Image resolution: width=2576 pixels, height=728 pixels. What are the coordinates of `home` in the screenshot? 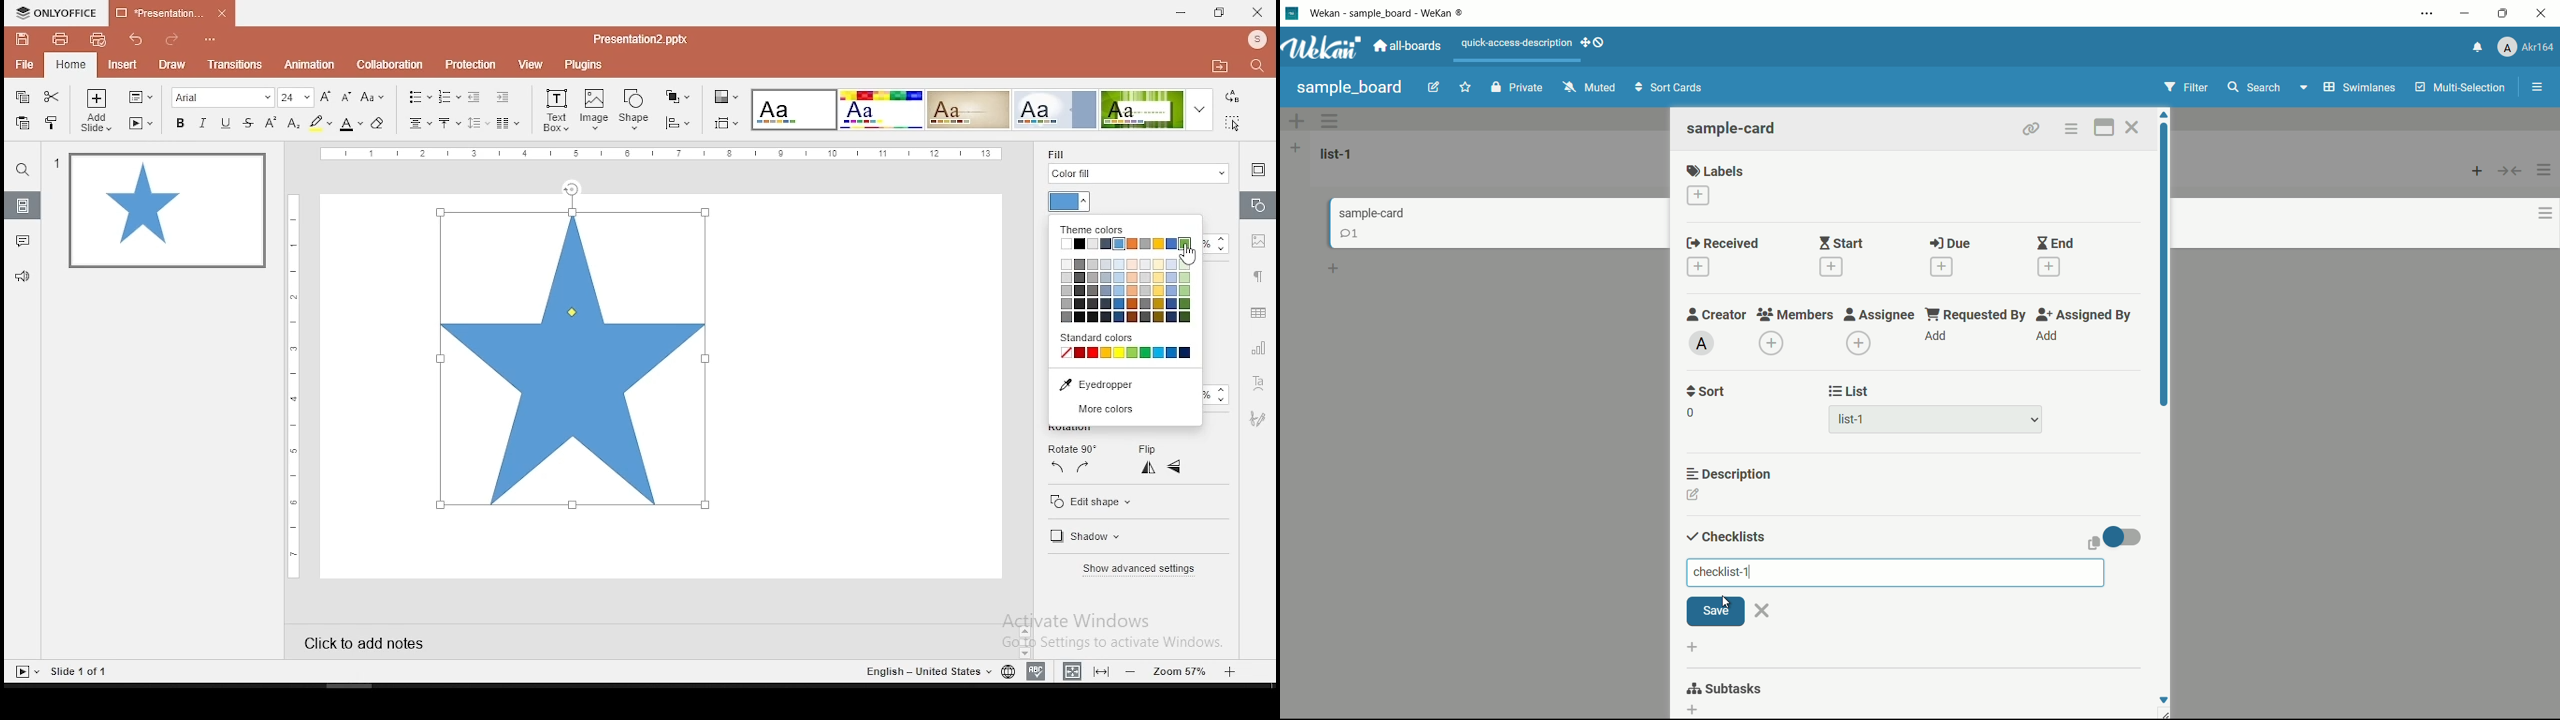 It's located at (71, 66).